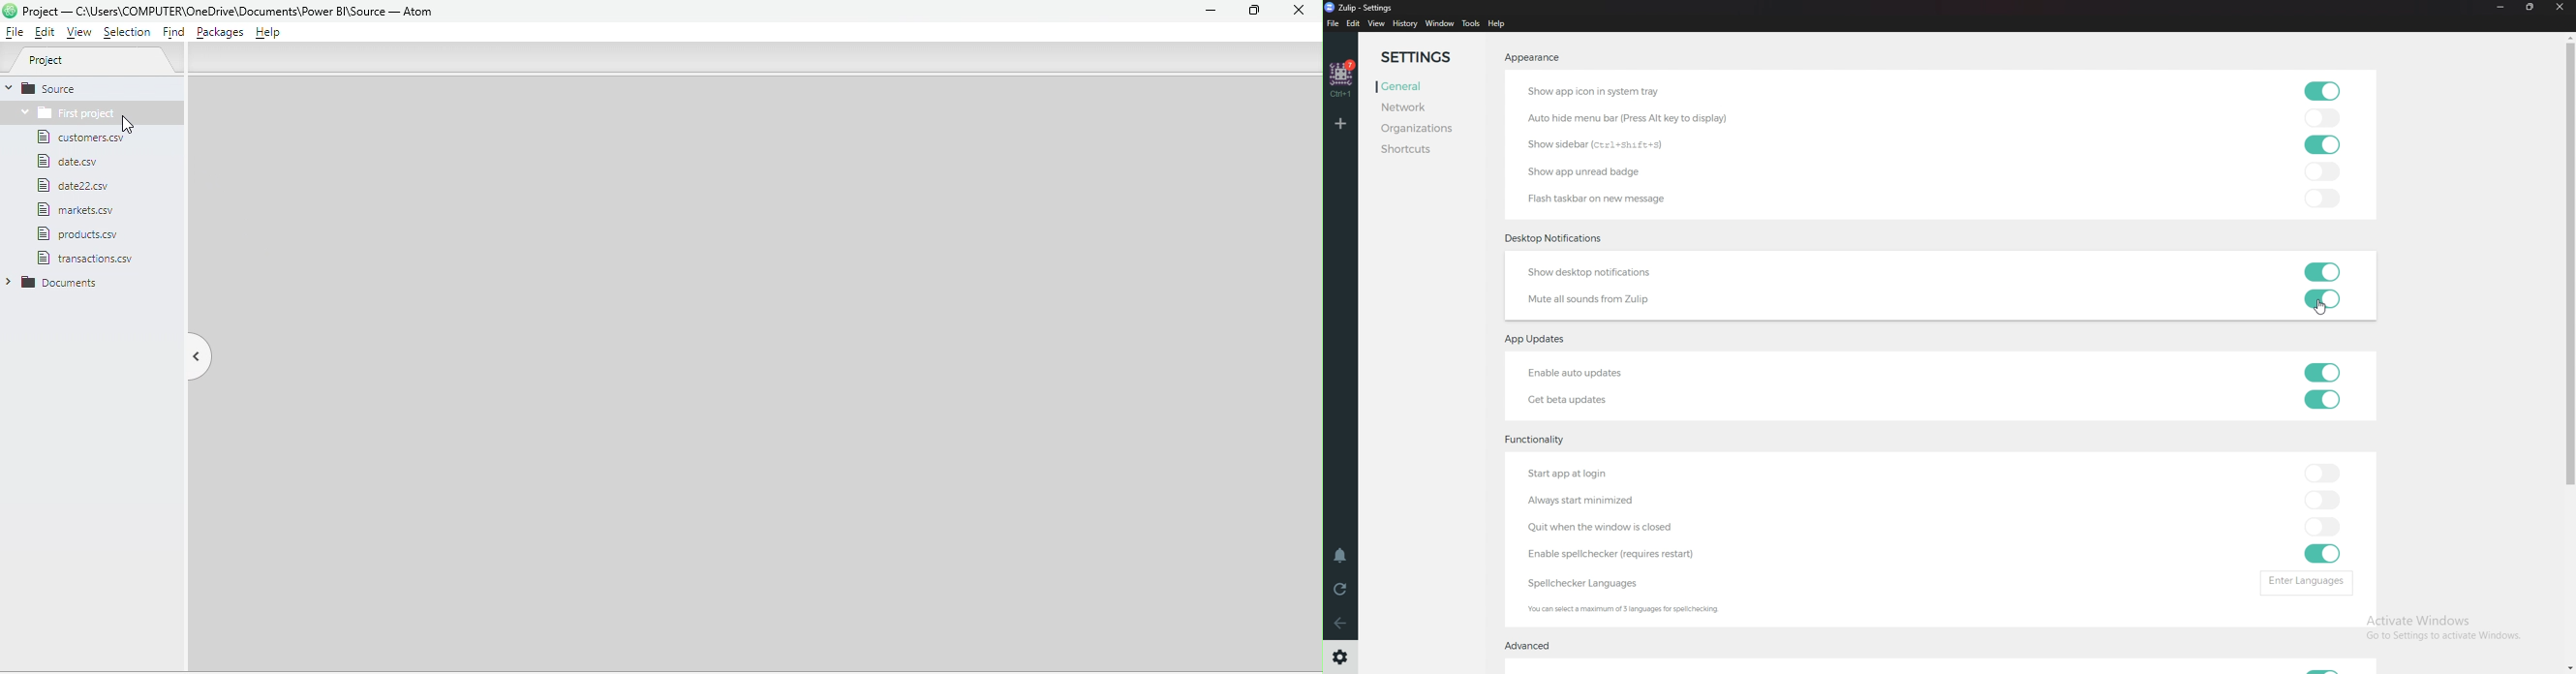 This screenshot has height=700, width=2576. Describe the element at coordinates (2323, 273) in the screenshot. I see `toggle` at that location.